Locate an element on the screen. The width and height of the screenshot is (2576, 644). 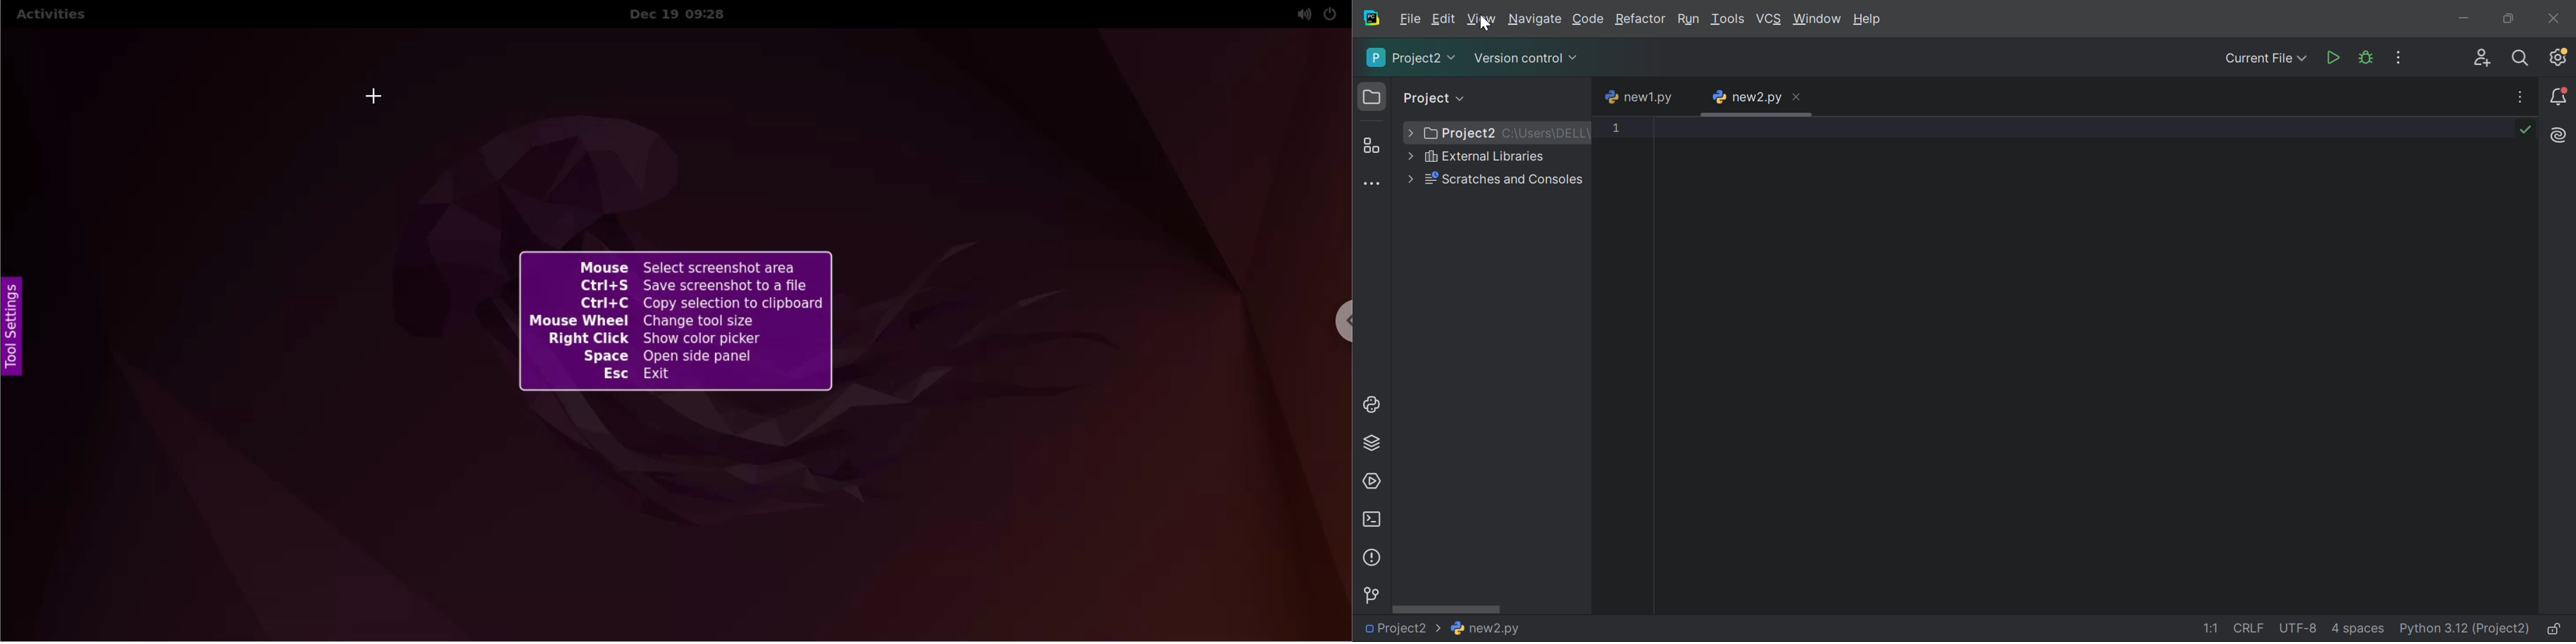
Debud is located at coordinates (2366, 59).